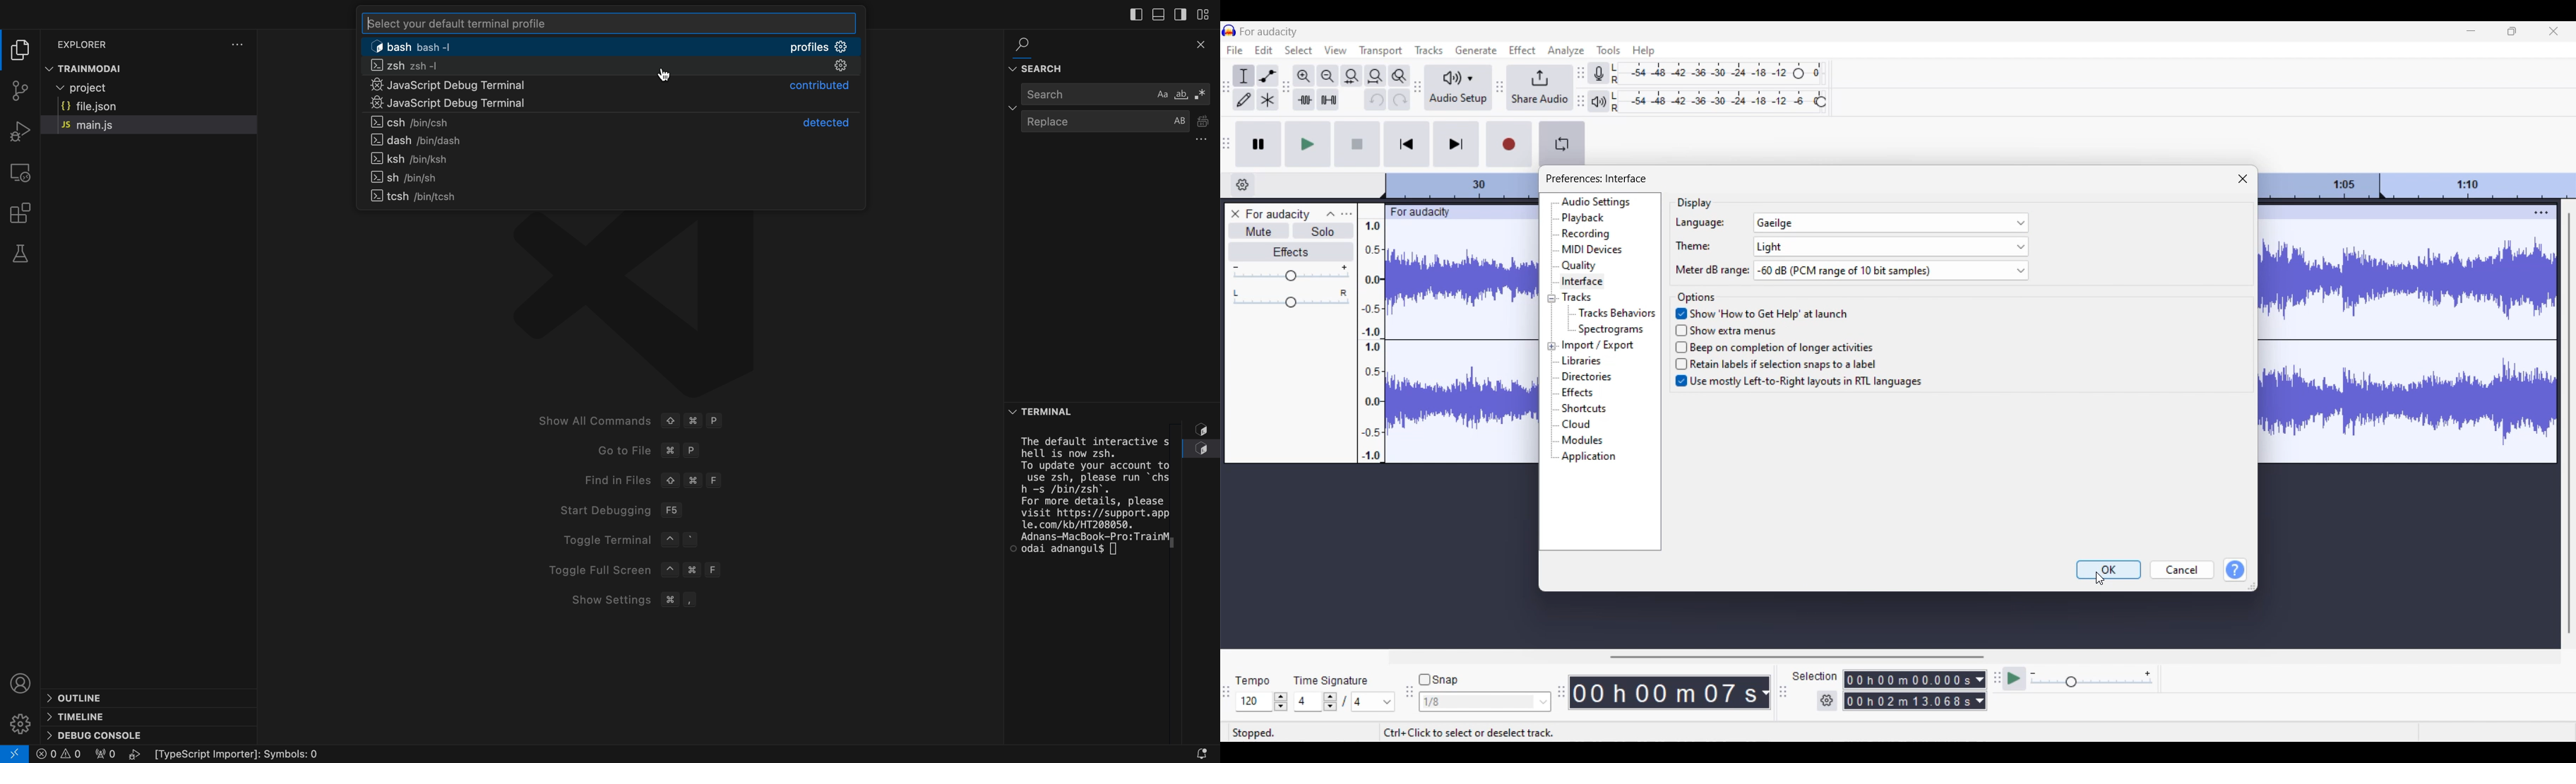 The height and width of the screenshot is (784, 2576). Describe the element at coordinates (1235, 213) in the screenshot. I see `Close track` at that location.